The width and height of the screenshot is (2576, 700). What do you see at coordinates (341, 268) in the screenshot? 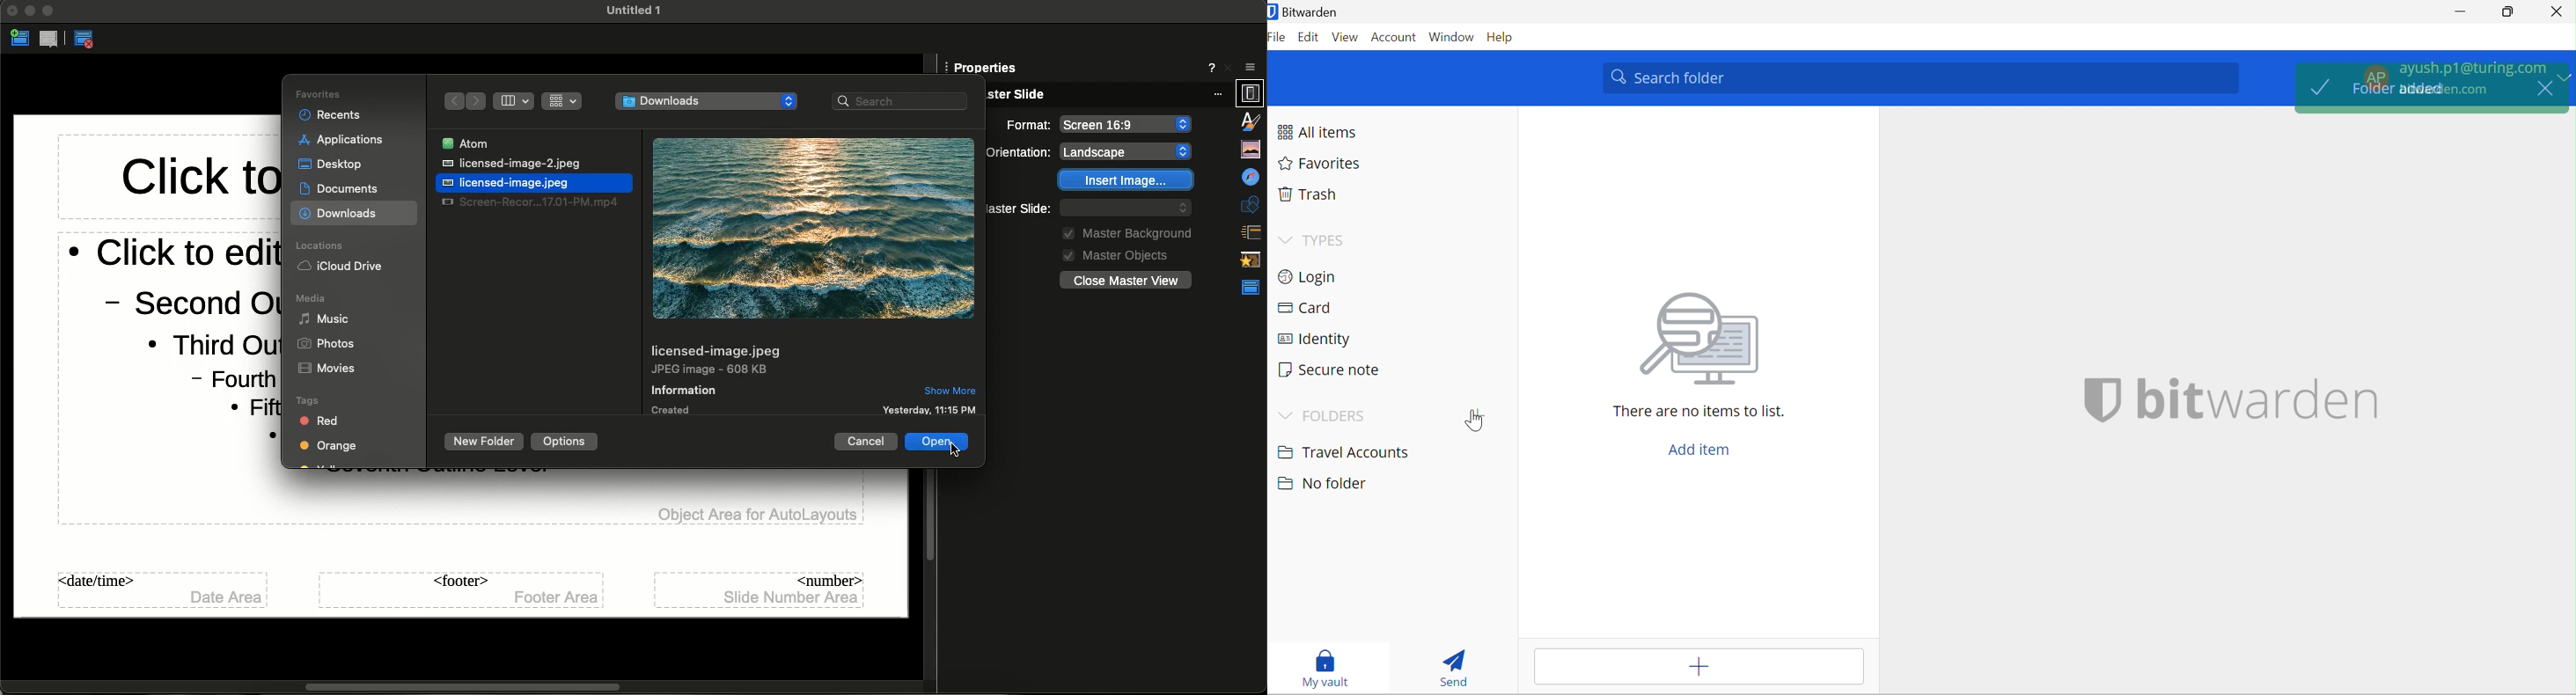
I see `iCloud Drive` at bounding box center [341, 268].